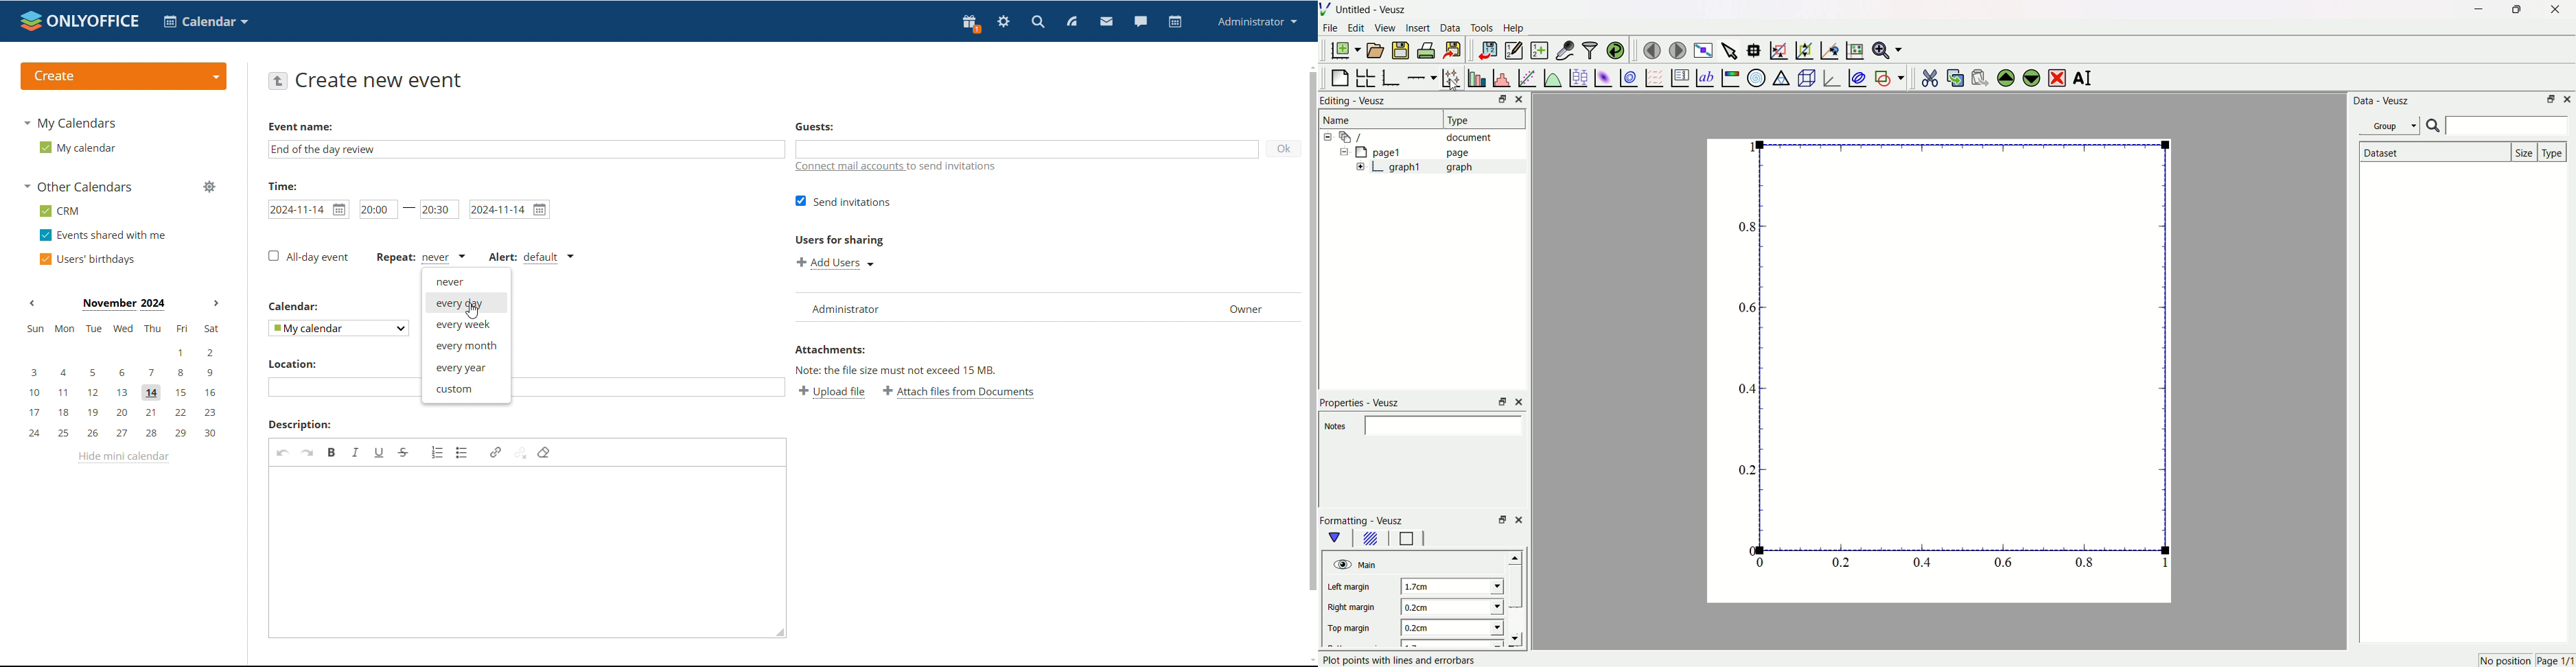 The image size is (2576, 672). What do you see at coordinates (1578, 76) in the screenshot?
I see `plot box plots` at bounding box center [1578, 76].